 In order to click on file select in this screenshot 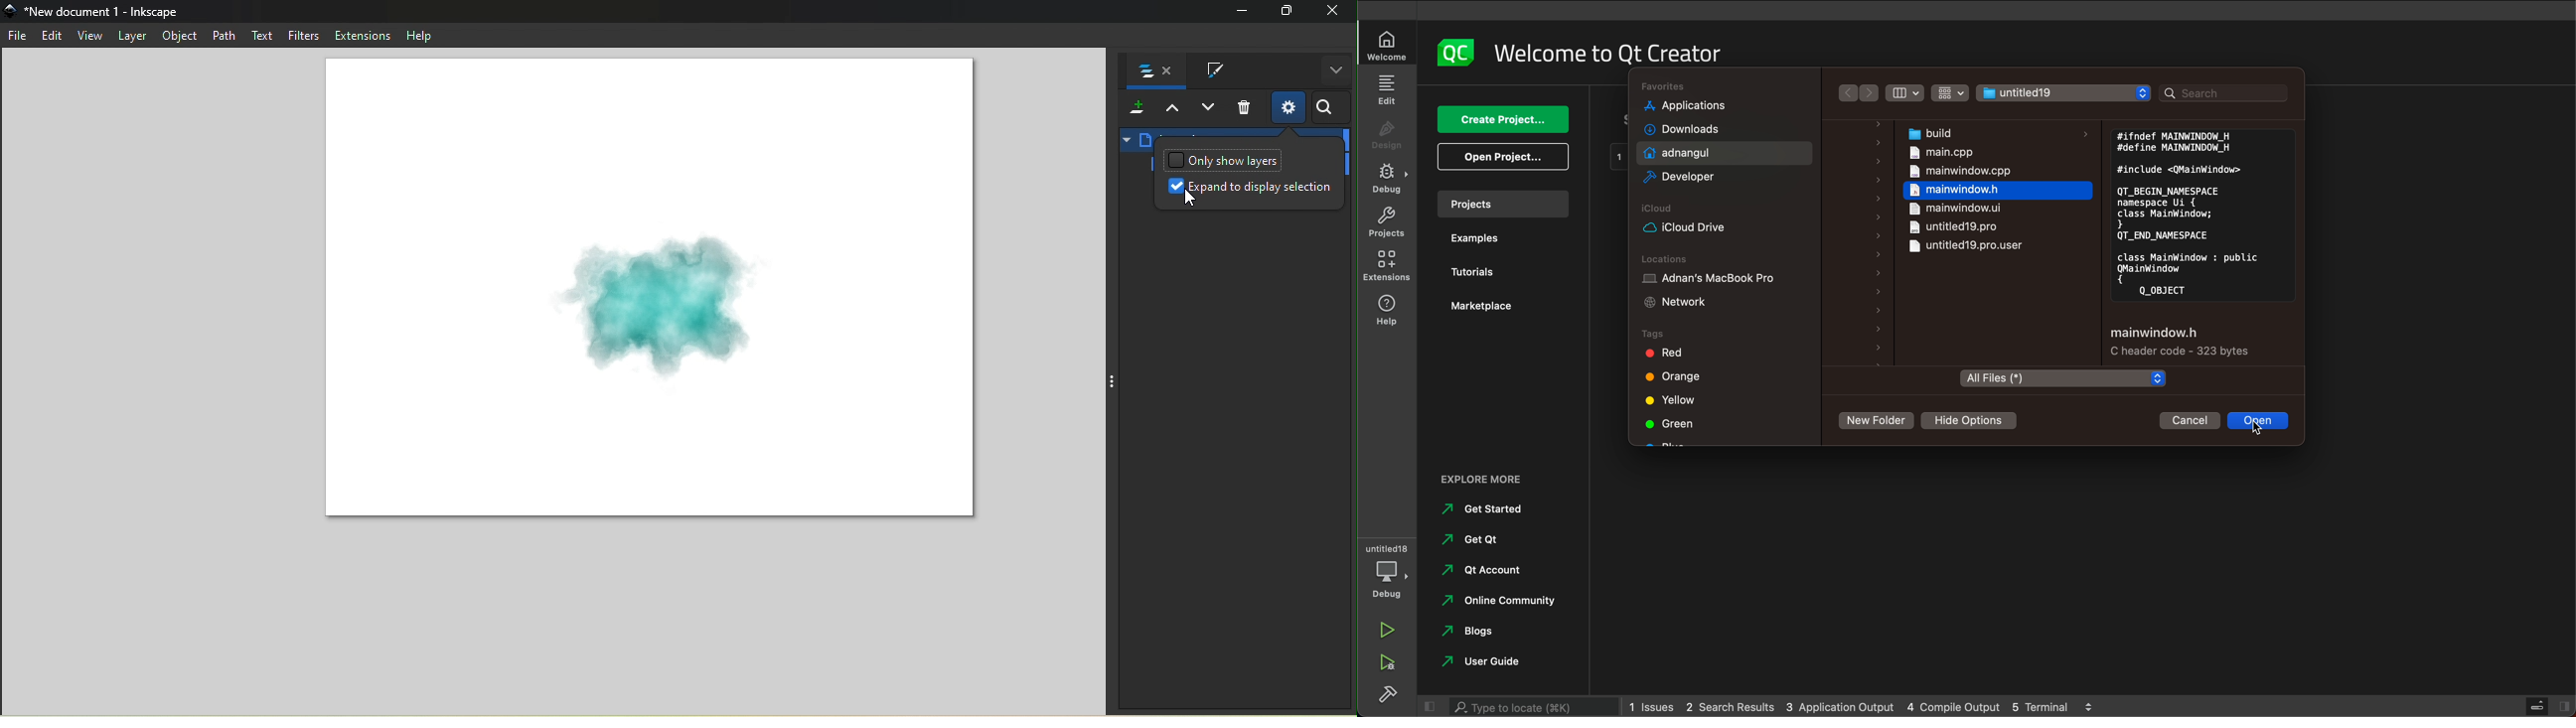, I will do `click(2064, 93)`.